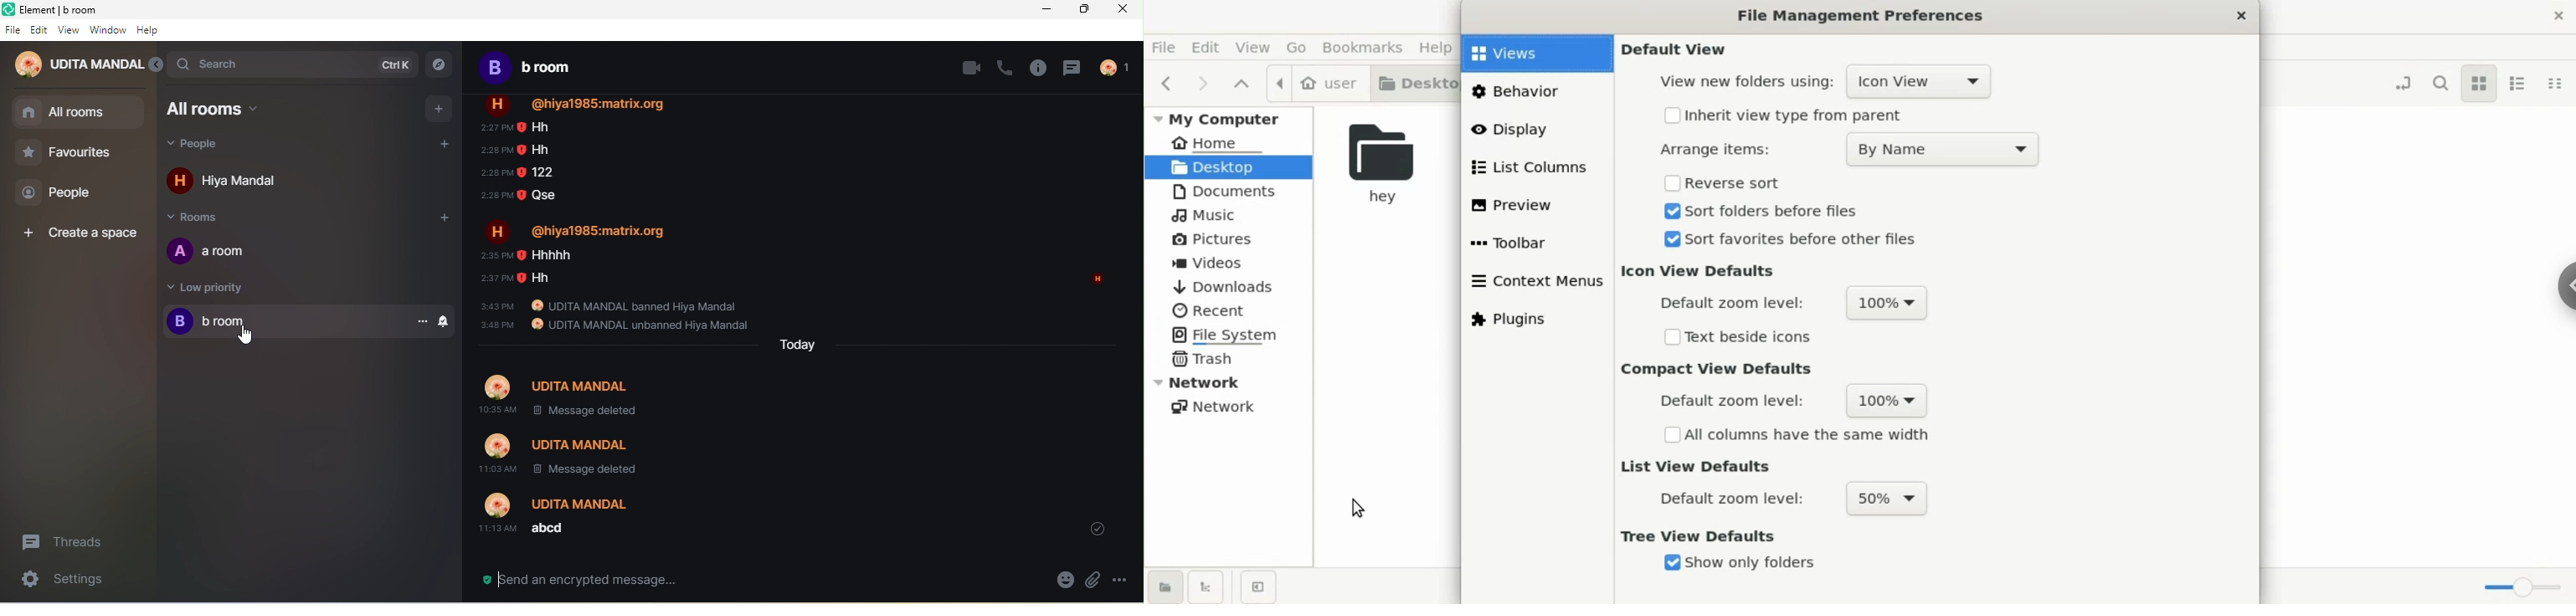 This screenshot has width=2576, height=616. What do you see at coordinates (84, 11) in the screenshot?
I see `title` at bounding box center [84, 11].